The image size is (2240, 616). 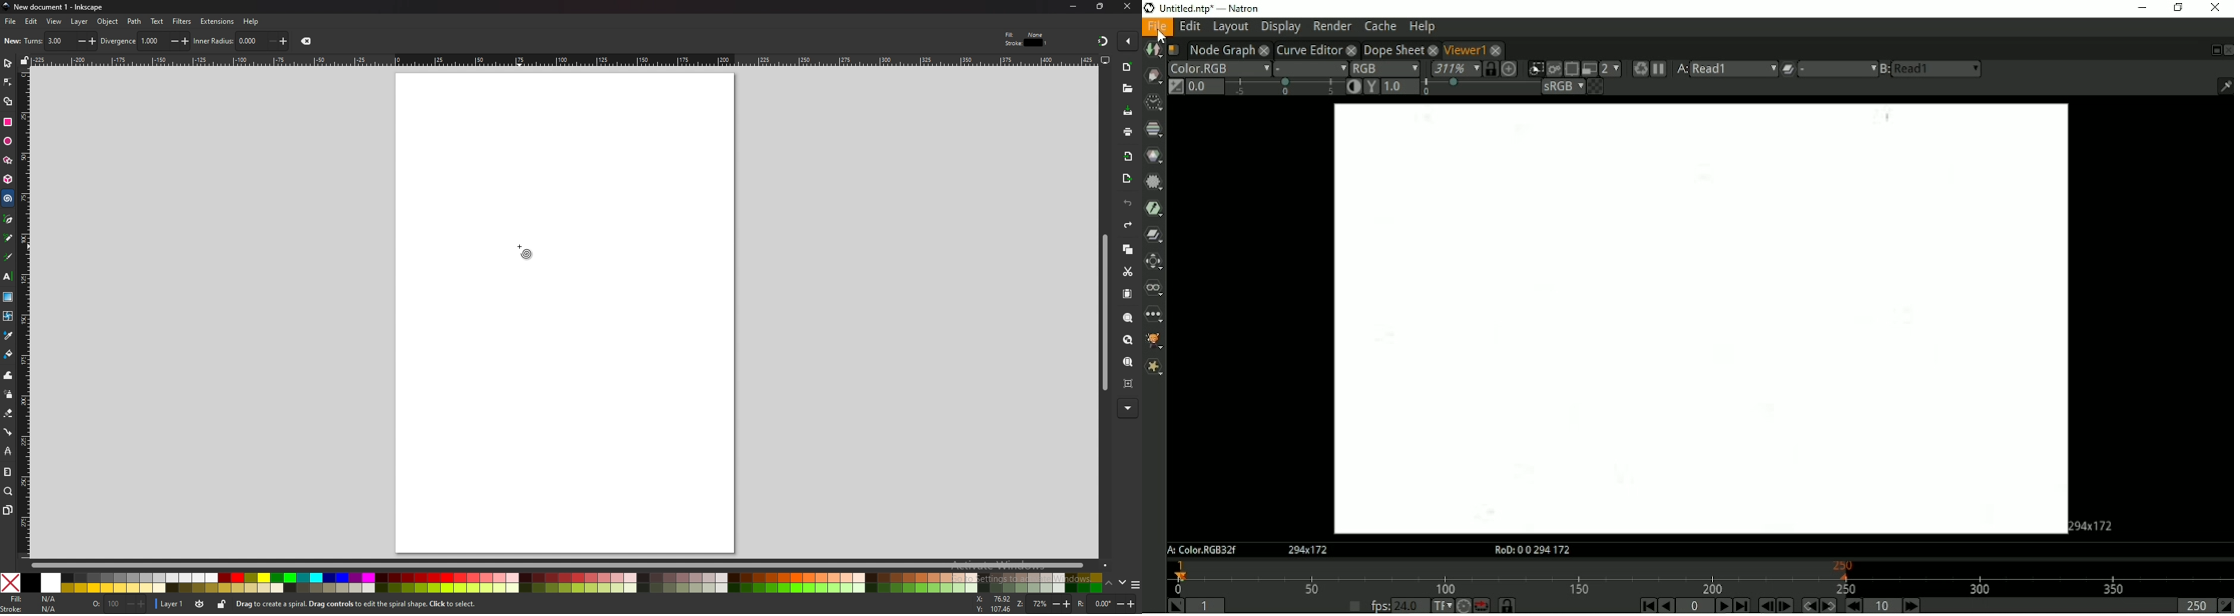 I want to click on enable snapping, so click(x=1127, y=40).